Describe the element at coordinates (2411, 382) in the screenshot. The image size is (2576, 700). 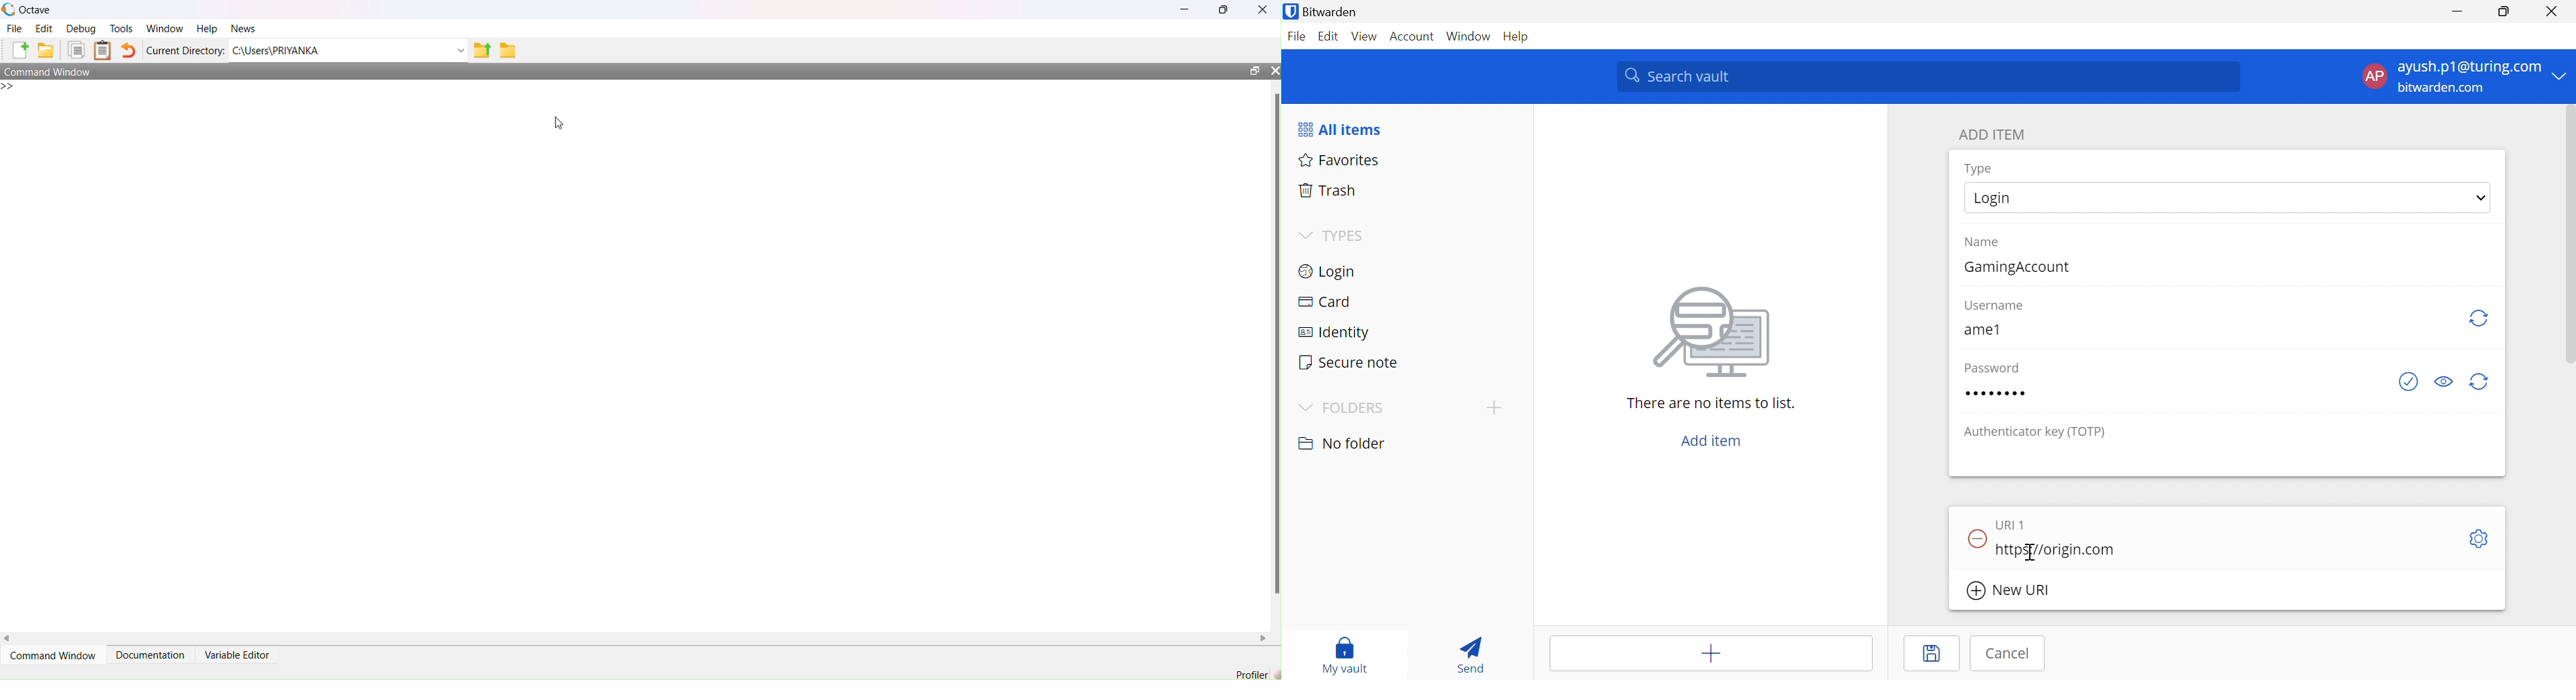
I see `Generate password` at that location.